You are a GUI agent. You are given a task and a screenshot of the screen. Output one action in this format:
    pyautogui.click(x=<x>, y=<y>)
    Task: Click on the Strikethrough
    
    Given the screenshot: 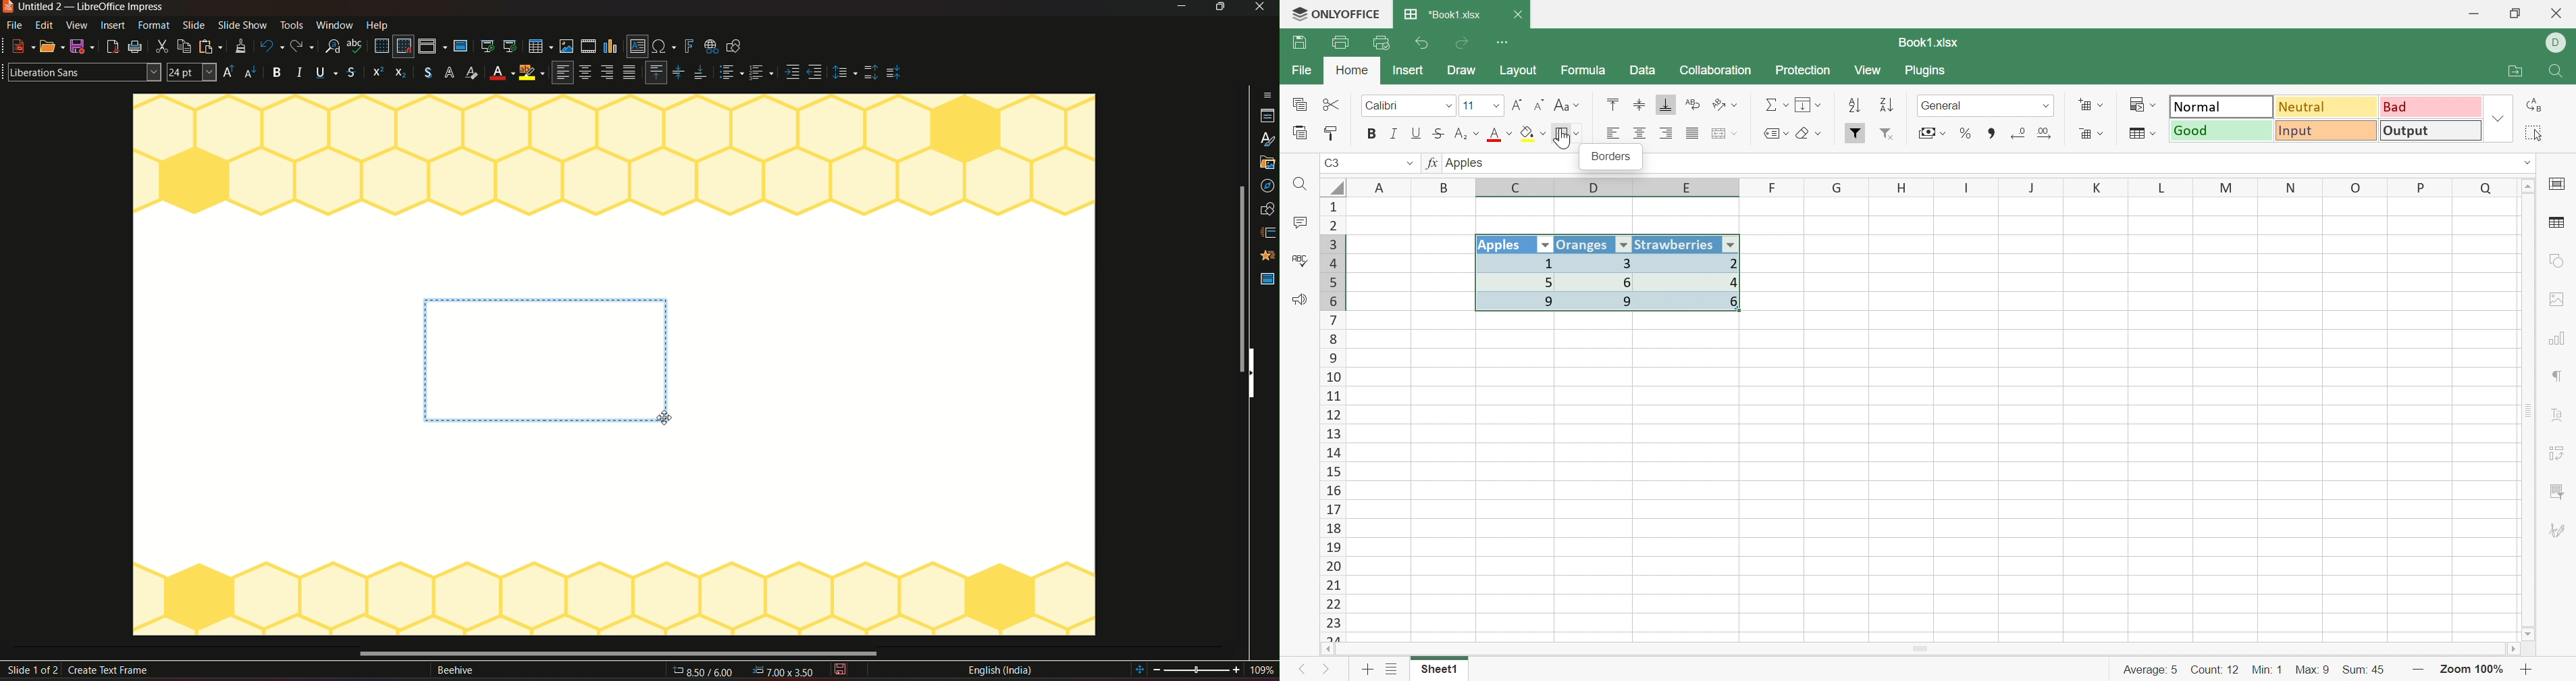 What is the action you would take?
    pyautogui.click(x=1441, y=133)
    